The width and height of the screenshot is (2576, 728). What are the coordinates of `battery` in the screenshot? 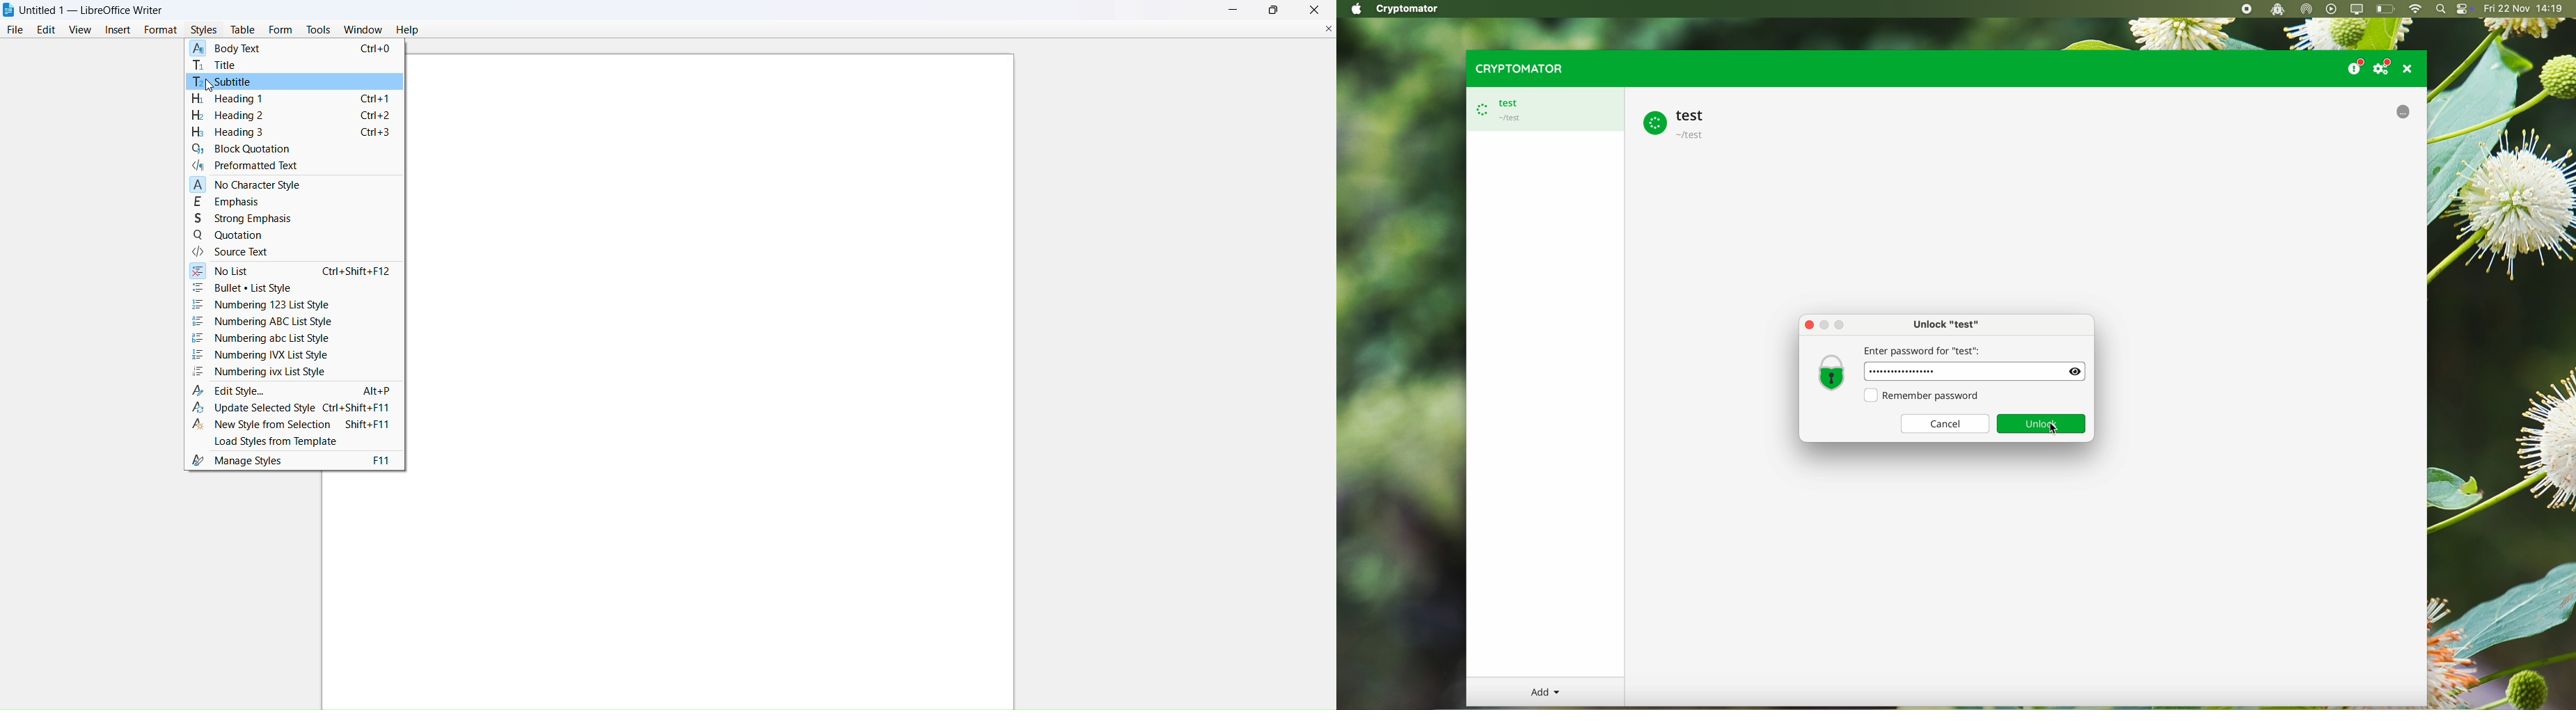 It's located at (2386, 10).